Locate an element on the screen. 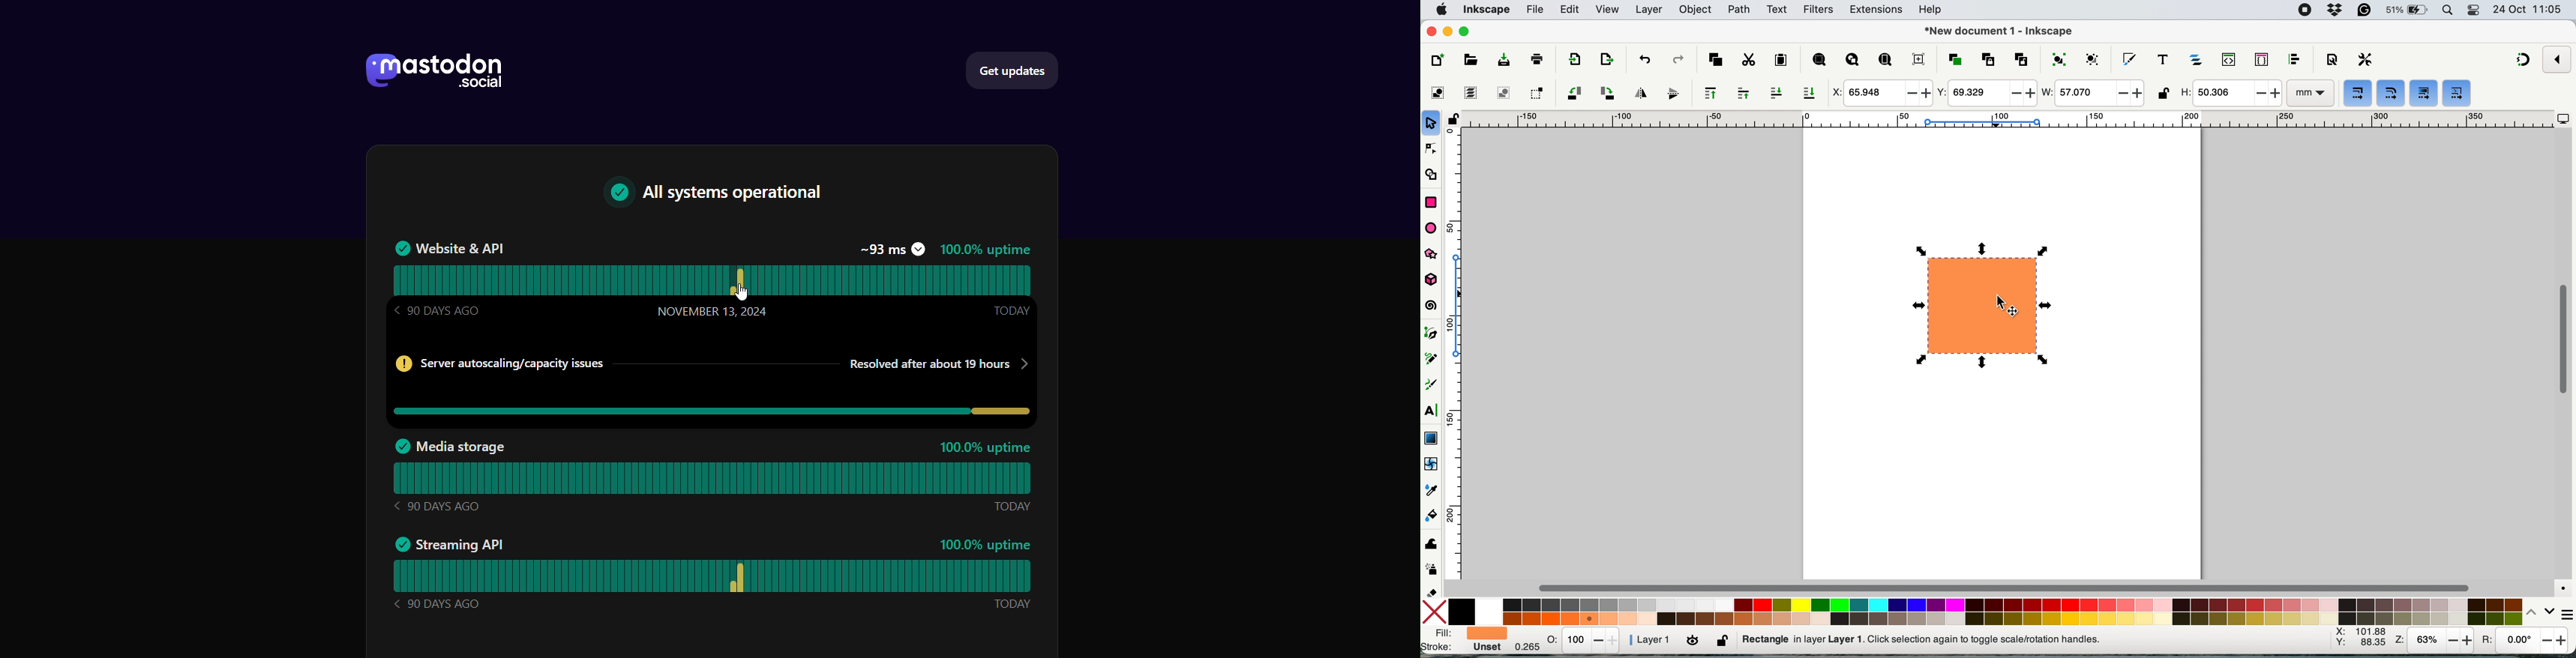  group is located at coordinates (2058, 58).